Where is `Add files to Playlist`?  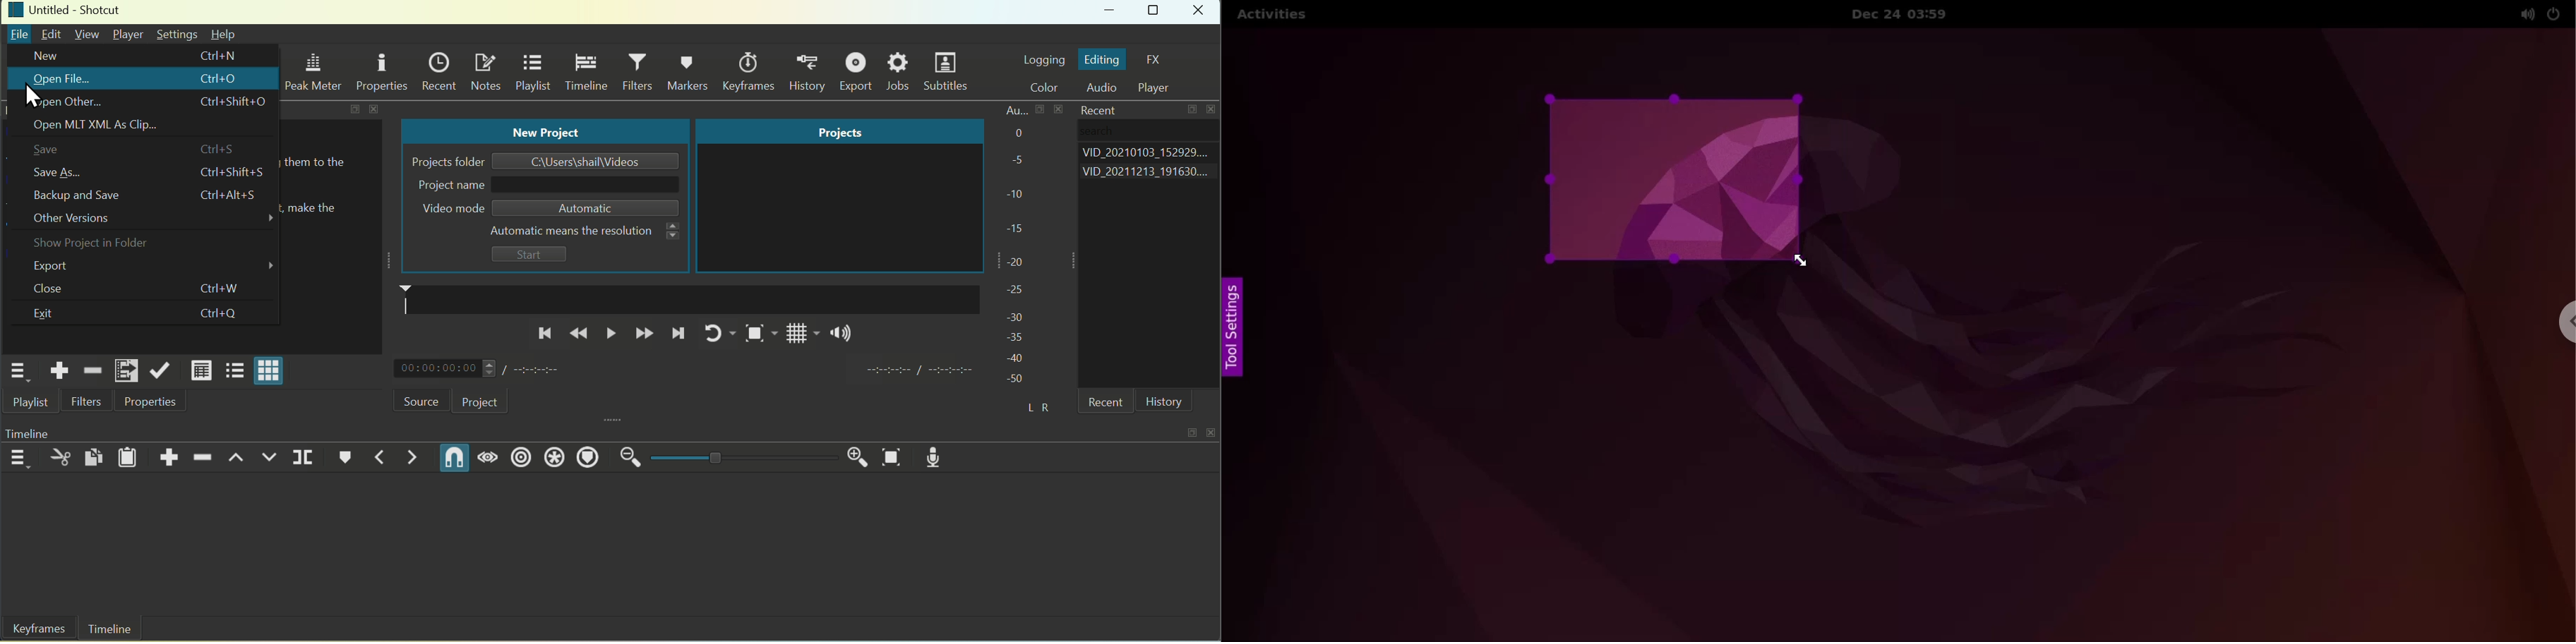
Add files to Playlist is located at coordinates (125, 370).